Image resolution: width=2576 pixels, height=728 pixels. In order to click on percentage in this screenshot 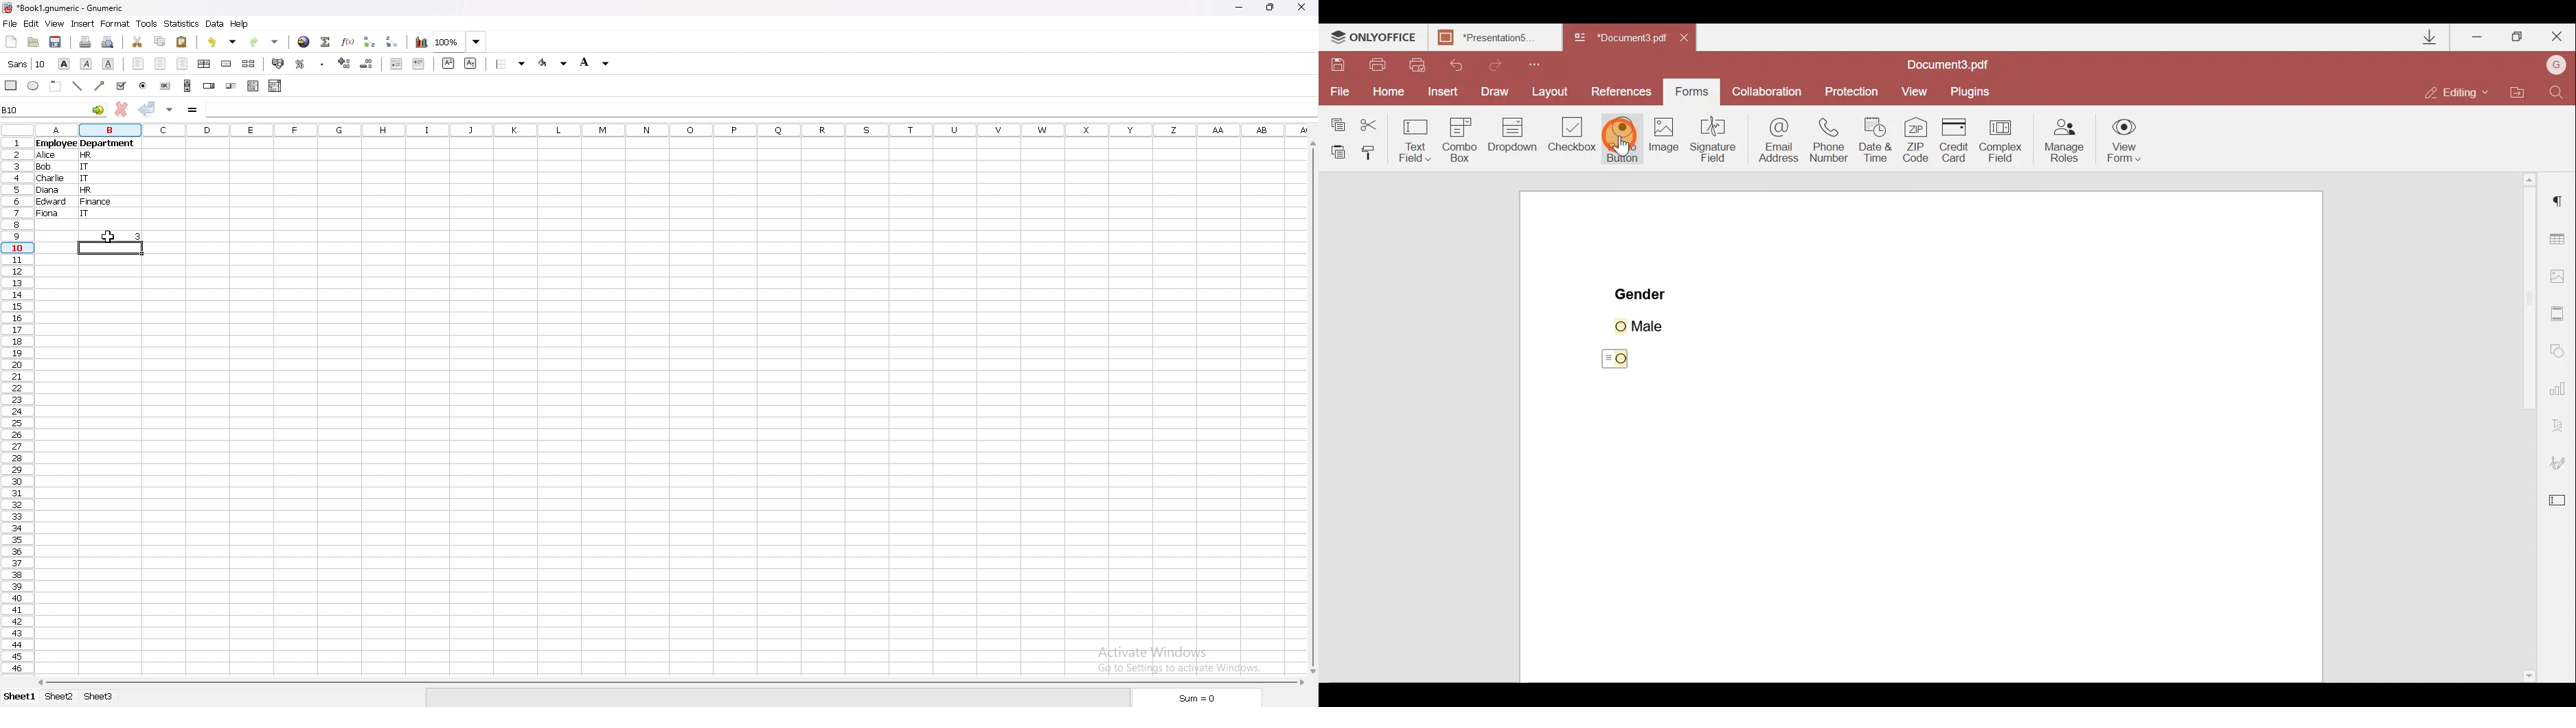, I will do `click(300, 64)`.